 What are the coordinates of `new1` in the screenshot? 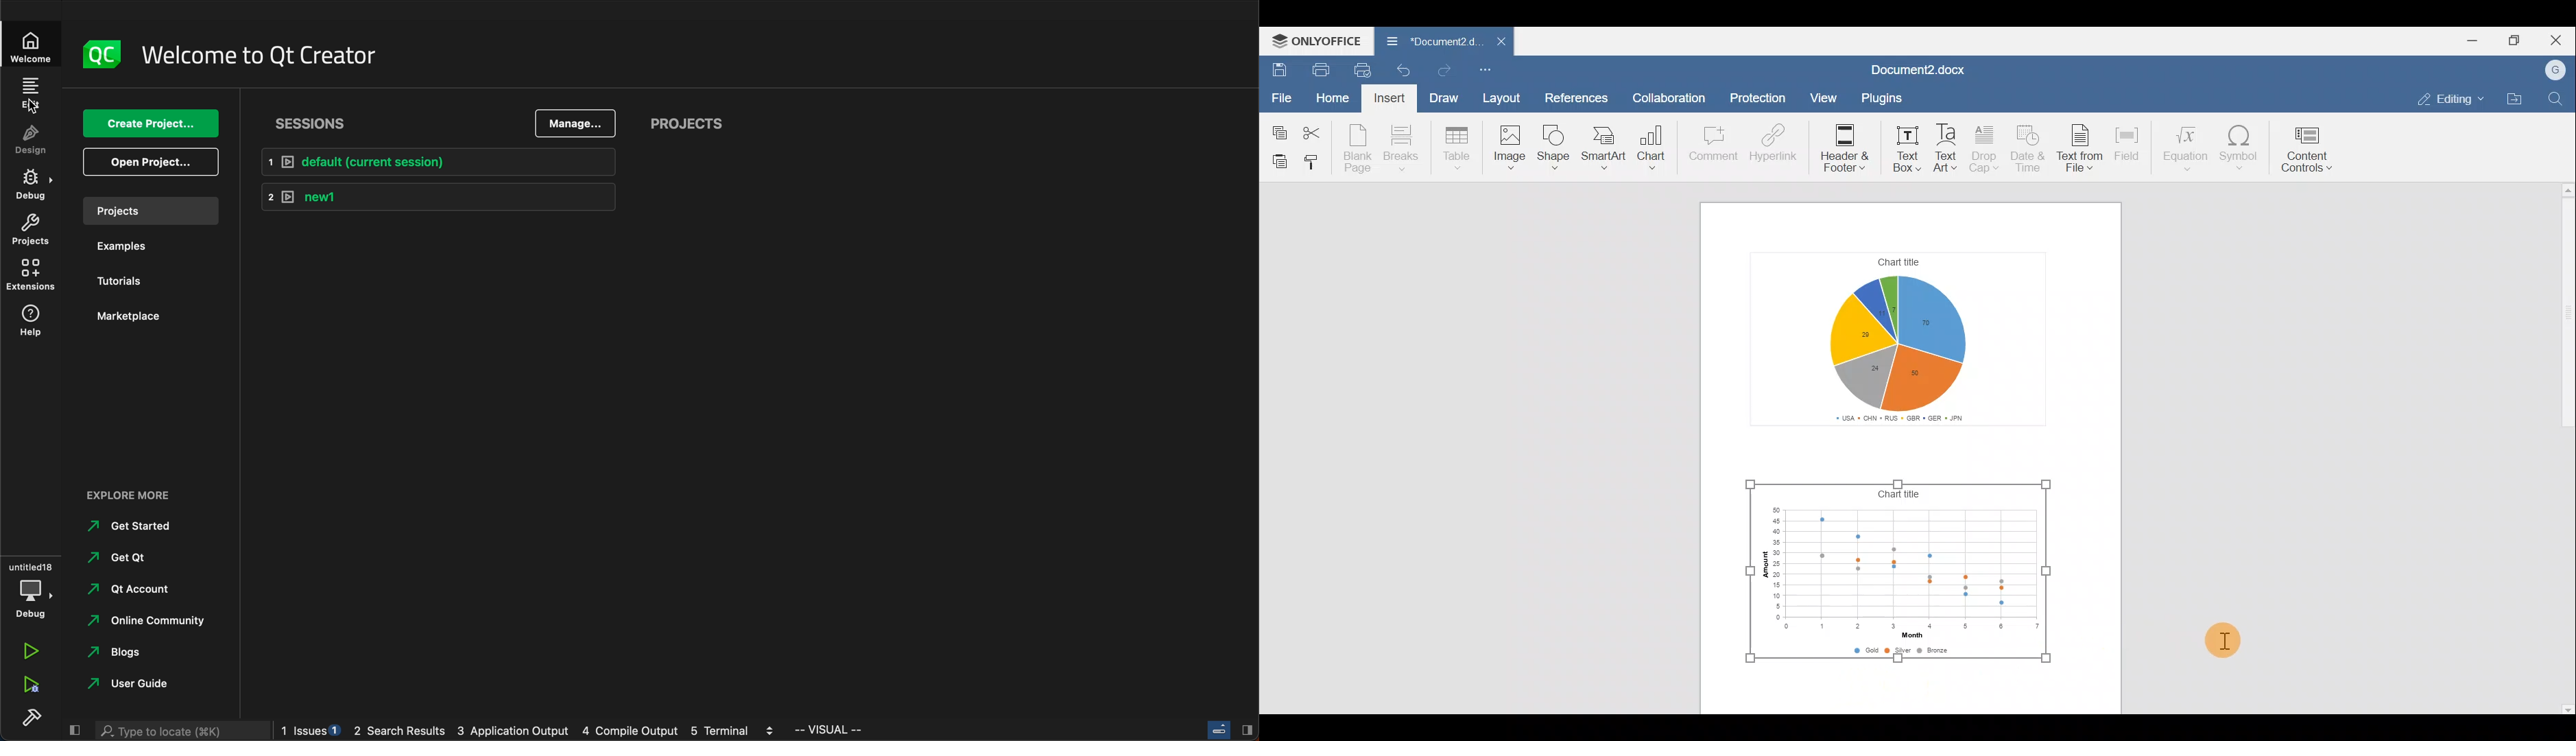 It's located at (439, 198).